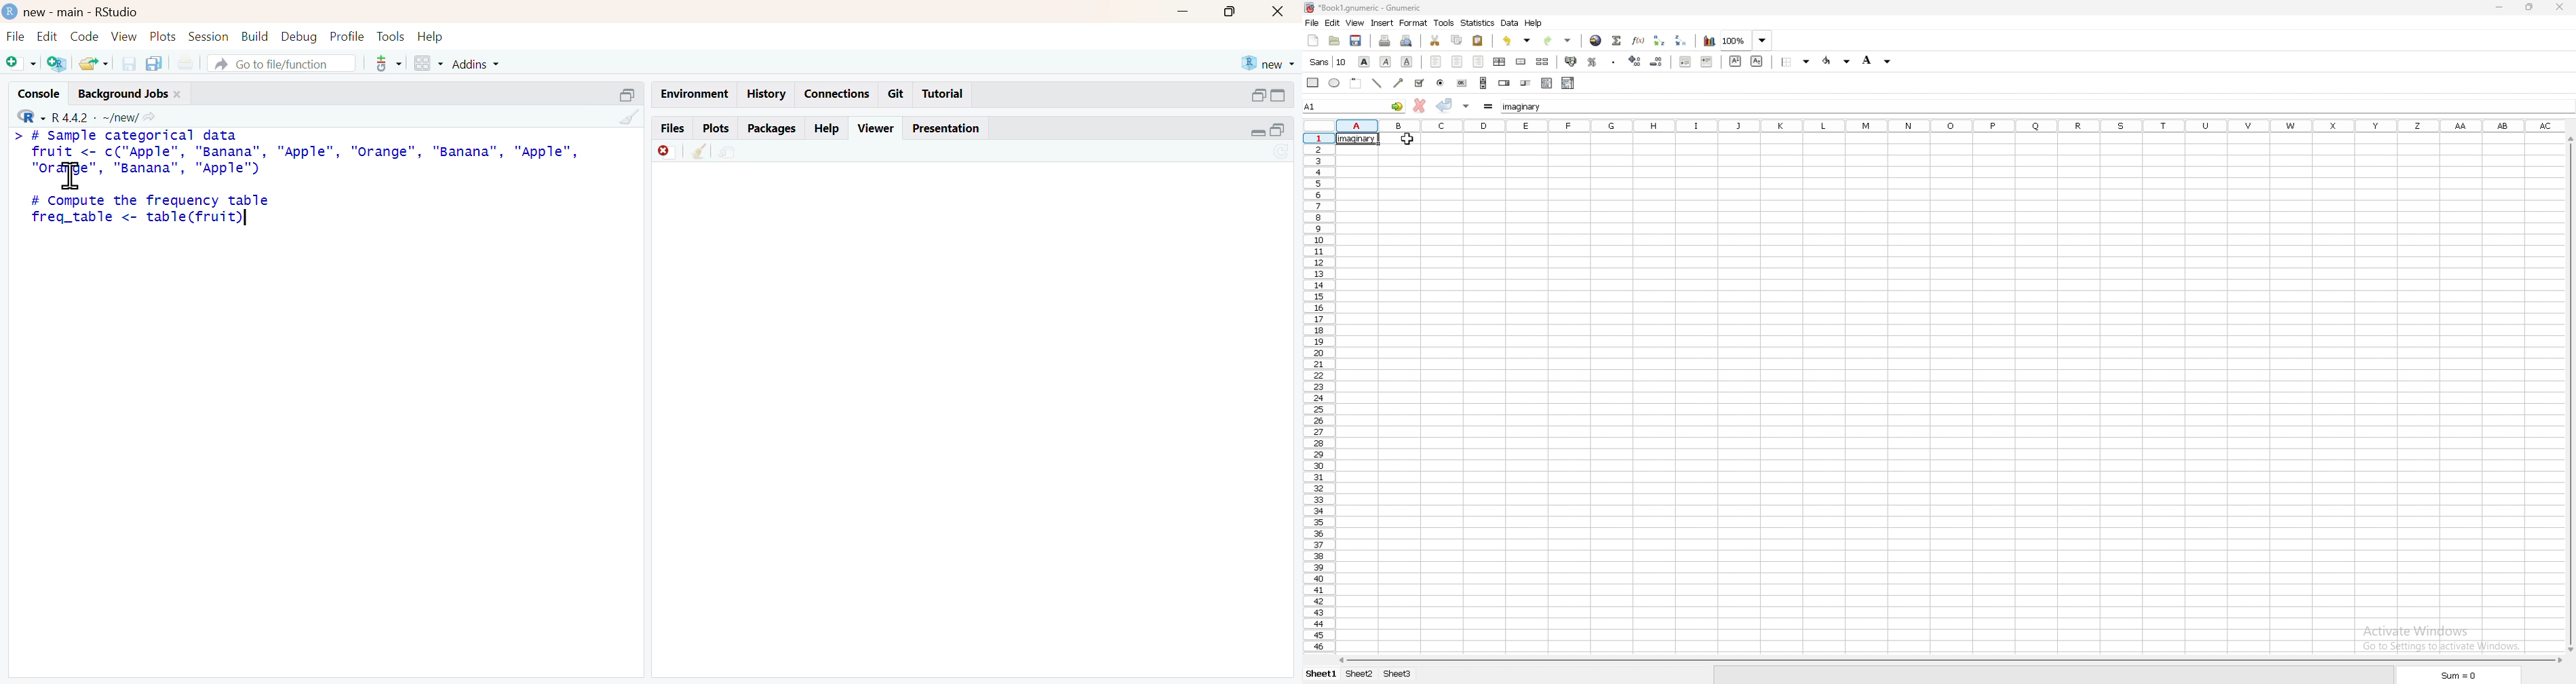 This screenshot has height=700, width=2576. Describe the element at coordinates (2569, 395) in the screenshot. I see `scroll bar` at that location.